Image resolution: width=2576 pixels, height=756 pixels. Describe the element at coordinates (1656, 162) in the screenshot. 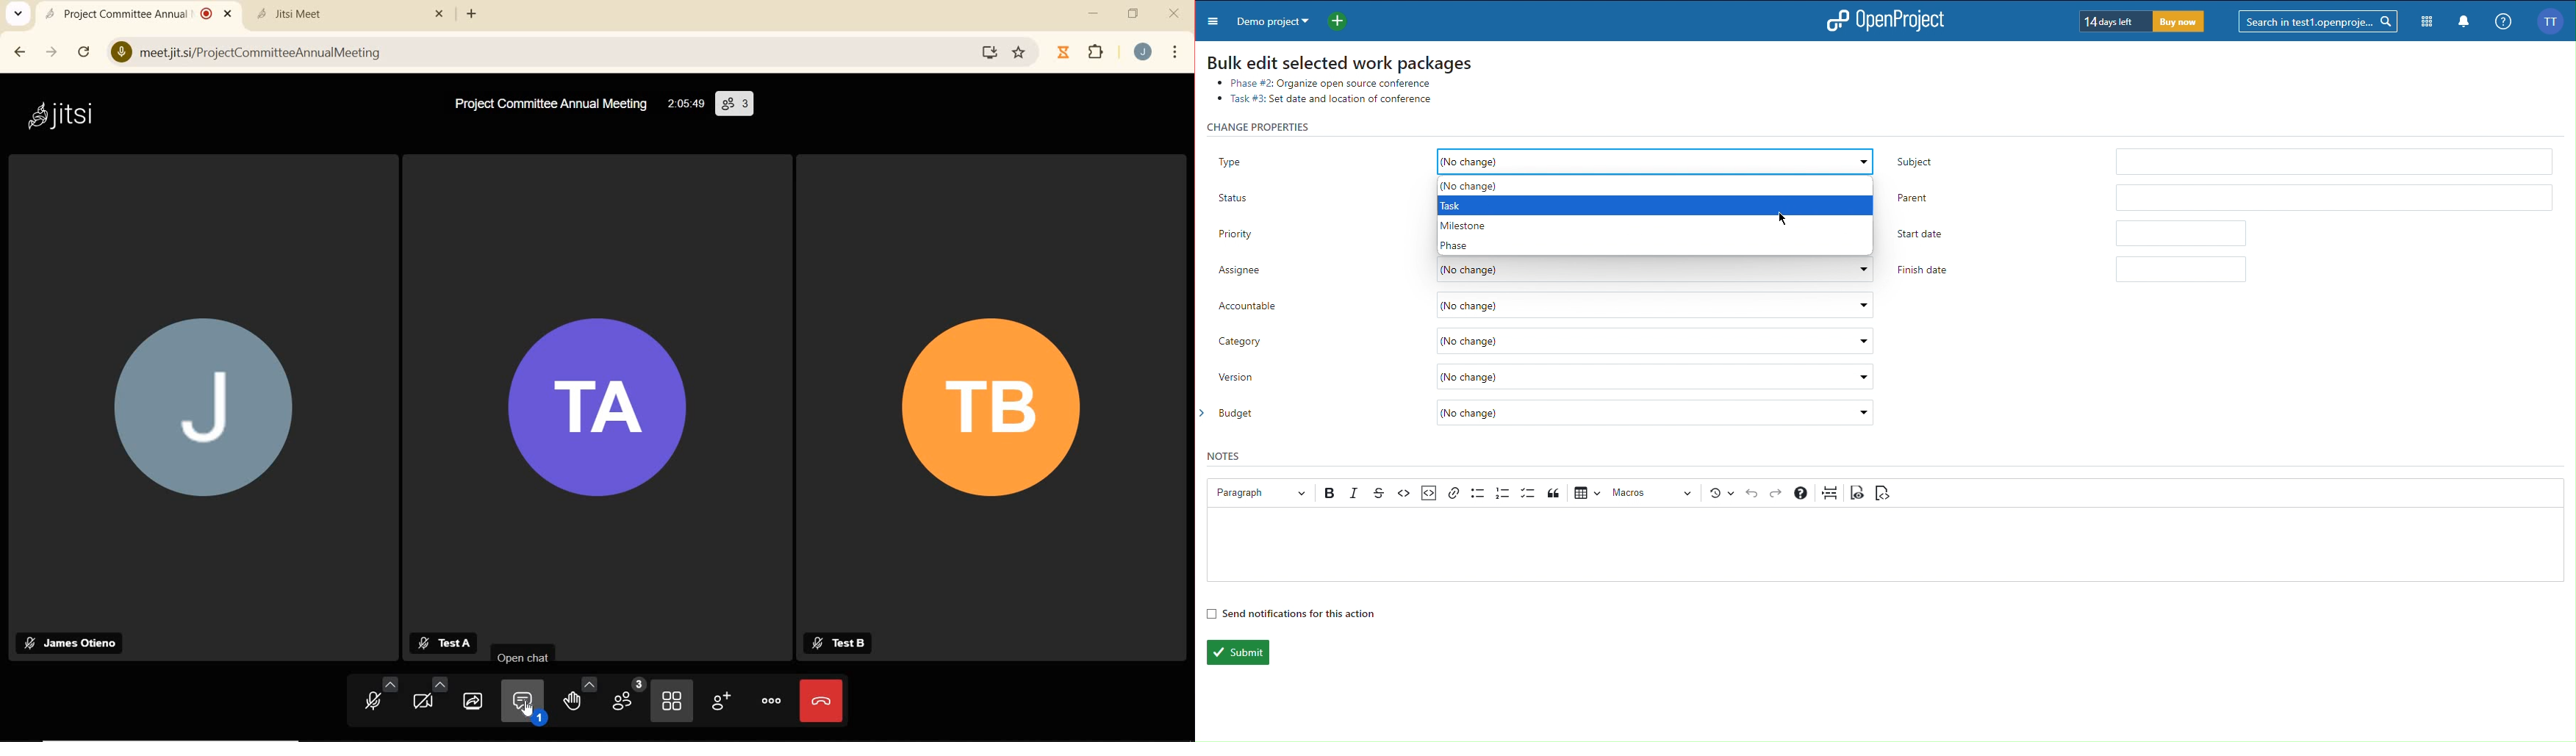

I see `(no change)` at that location.